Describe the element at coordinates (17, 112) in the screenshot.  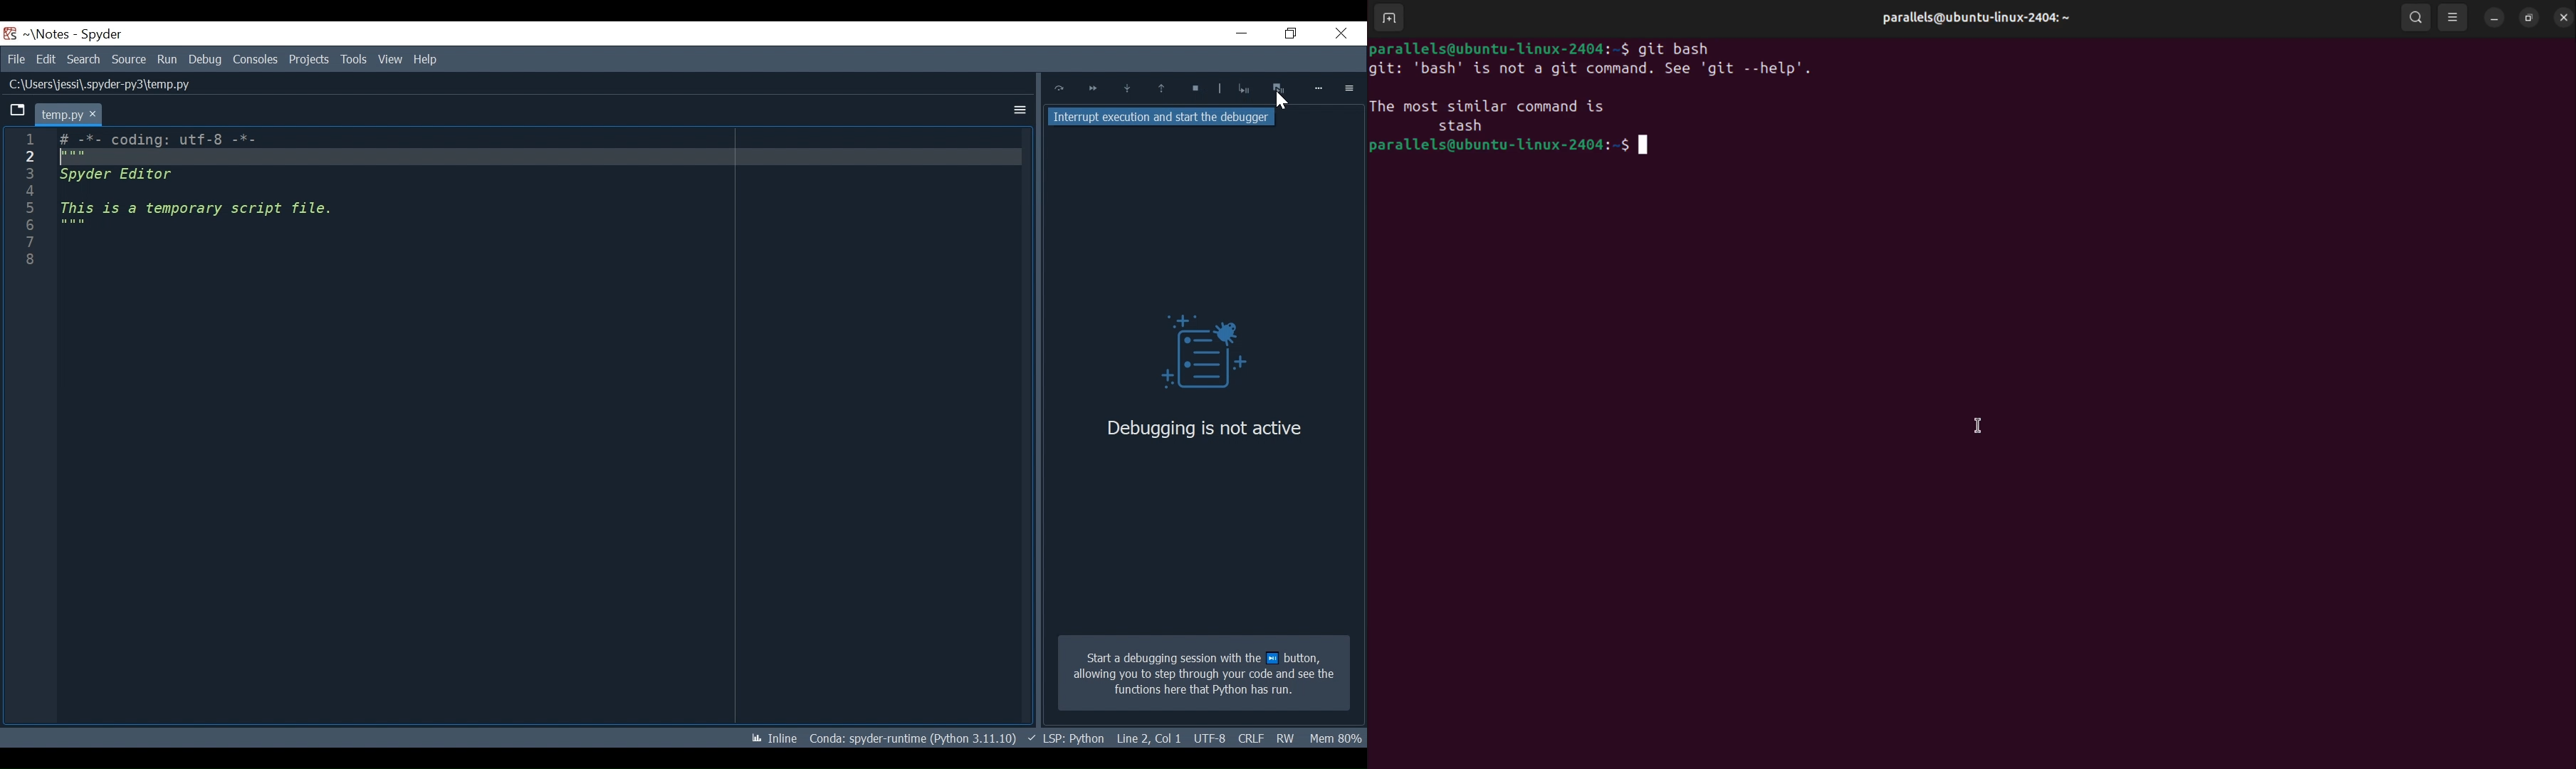
I see `Browse tab` at that location.